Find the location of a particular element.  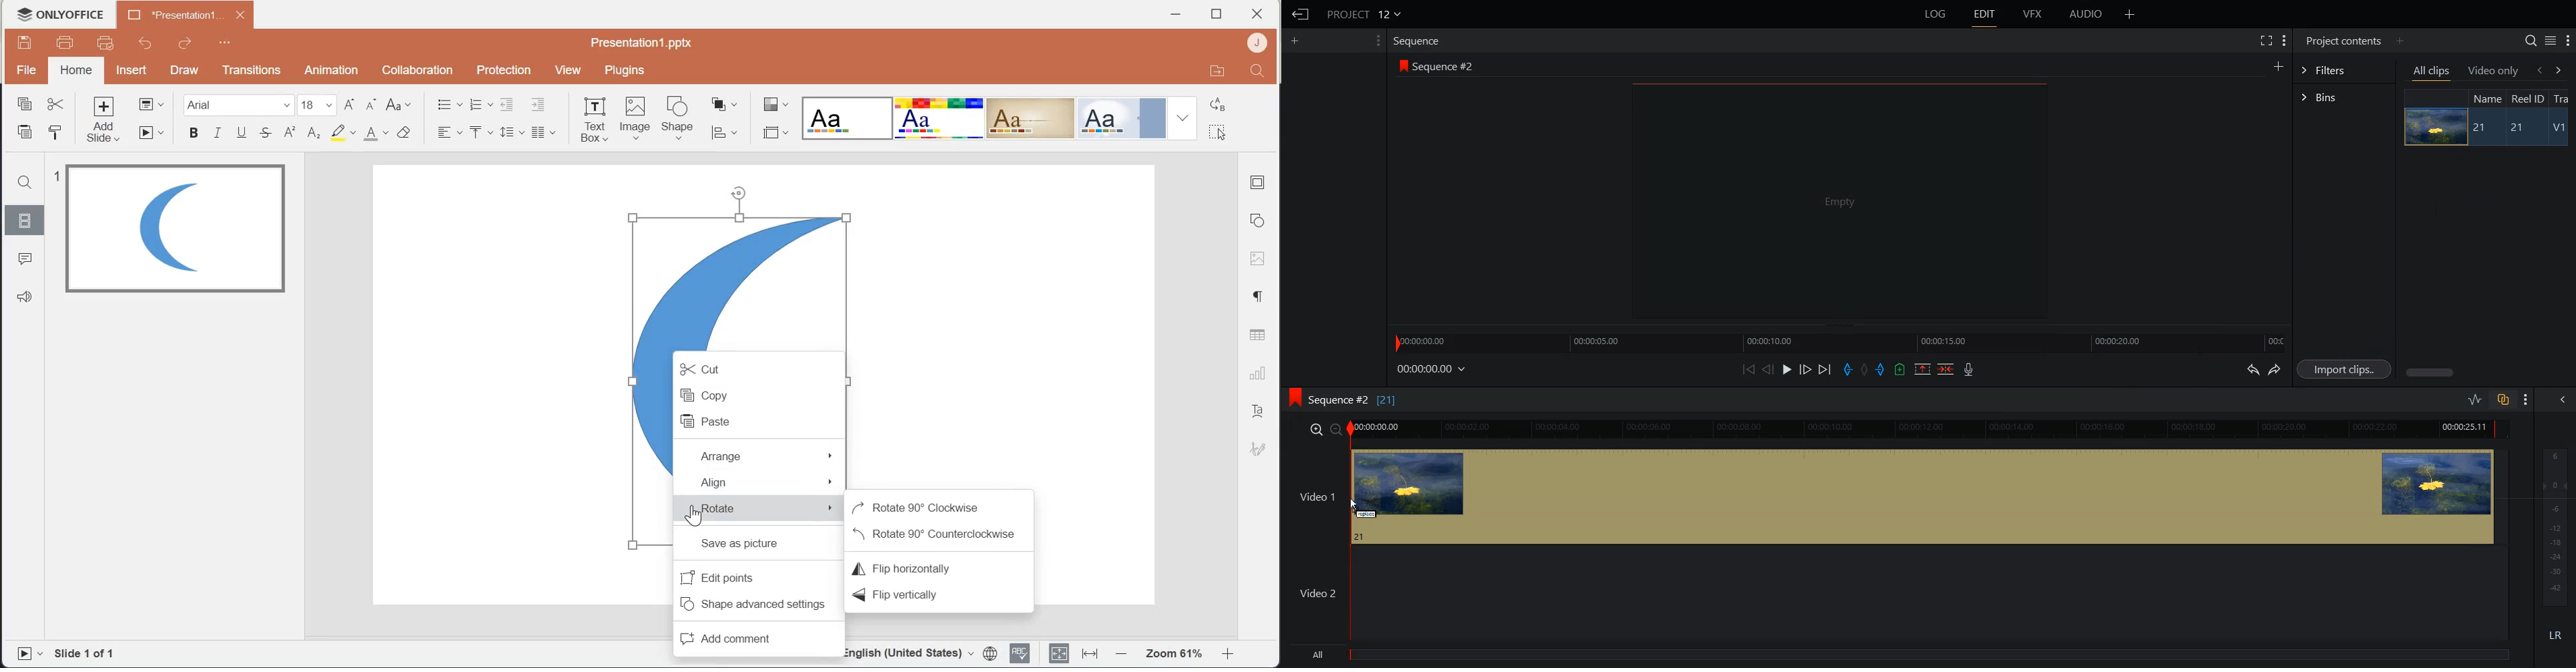

home is located at coordinates (75, 71).